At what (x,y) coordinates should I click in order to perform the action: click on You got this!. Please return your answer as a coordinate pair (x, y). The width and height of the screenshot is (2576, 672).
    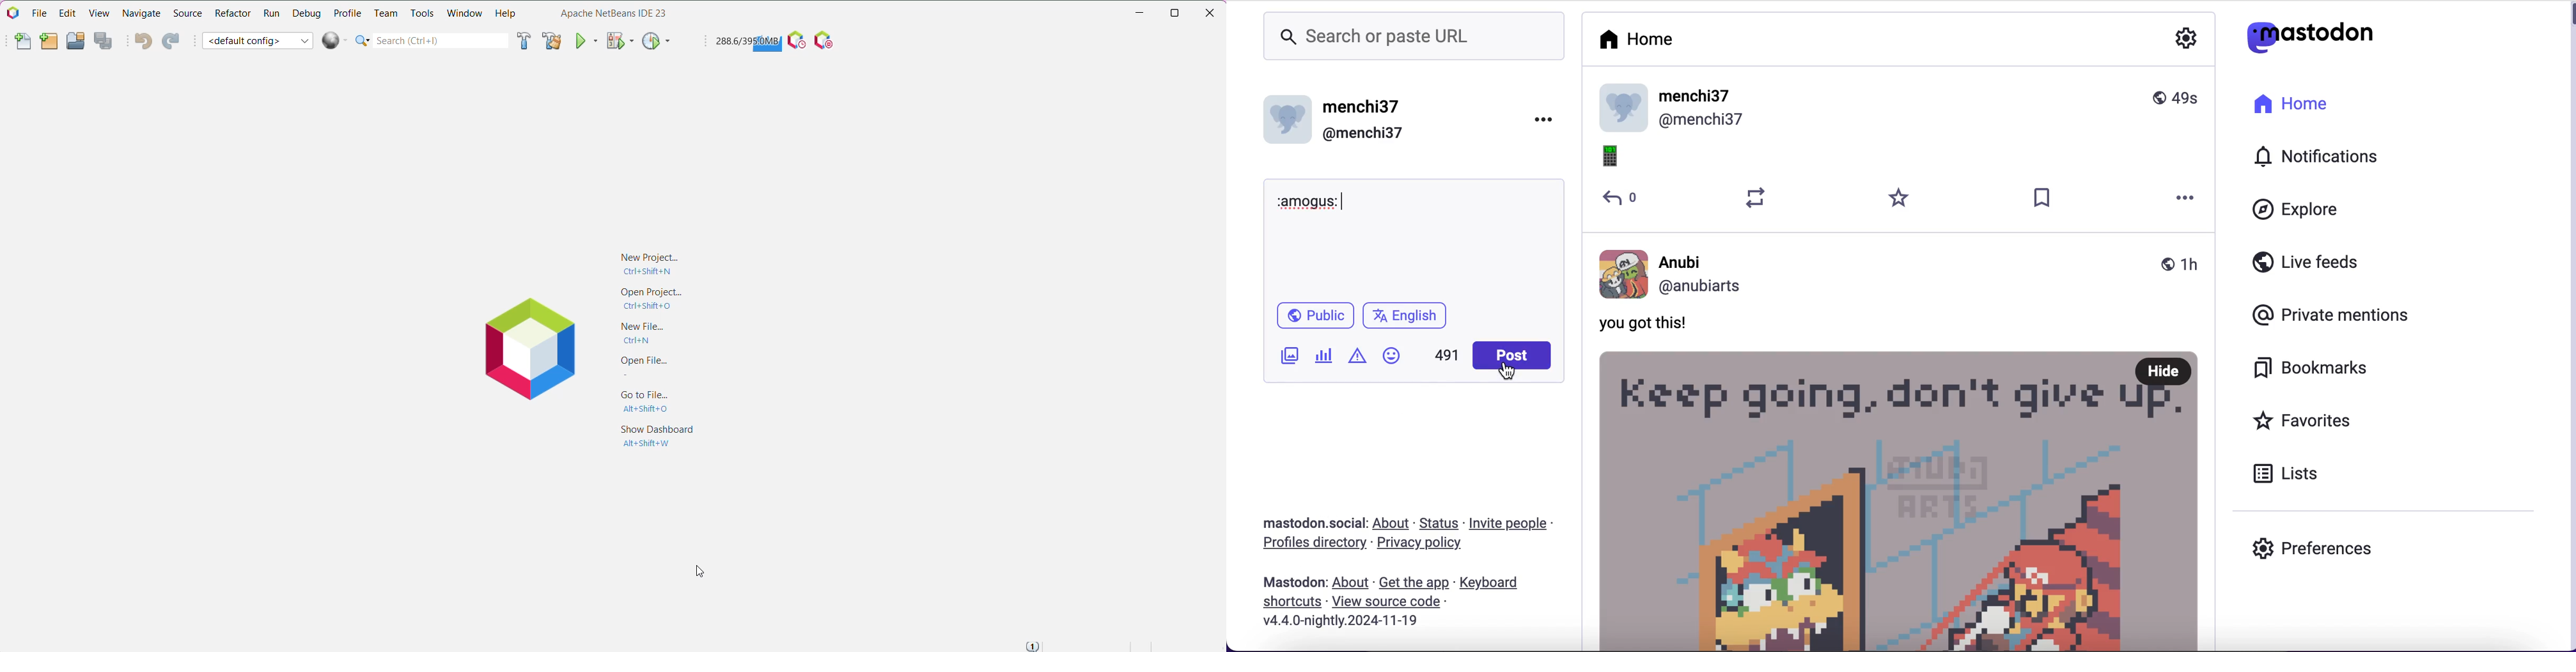
    Looking at the image, I should click on (1649, 325).